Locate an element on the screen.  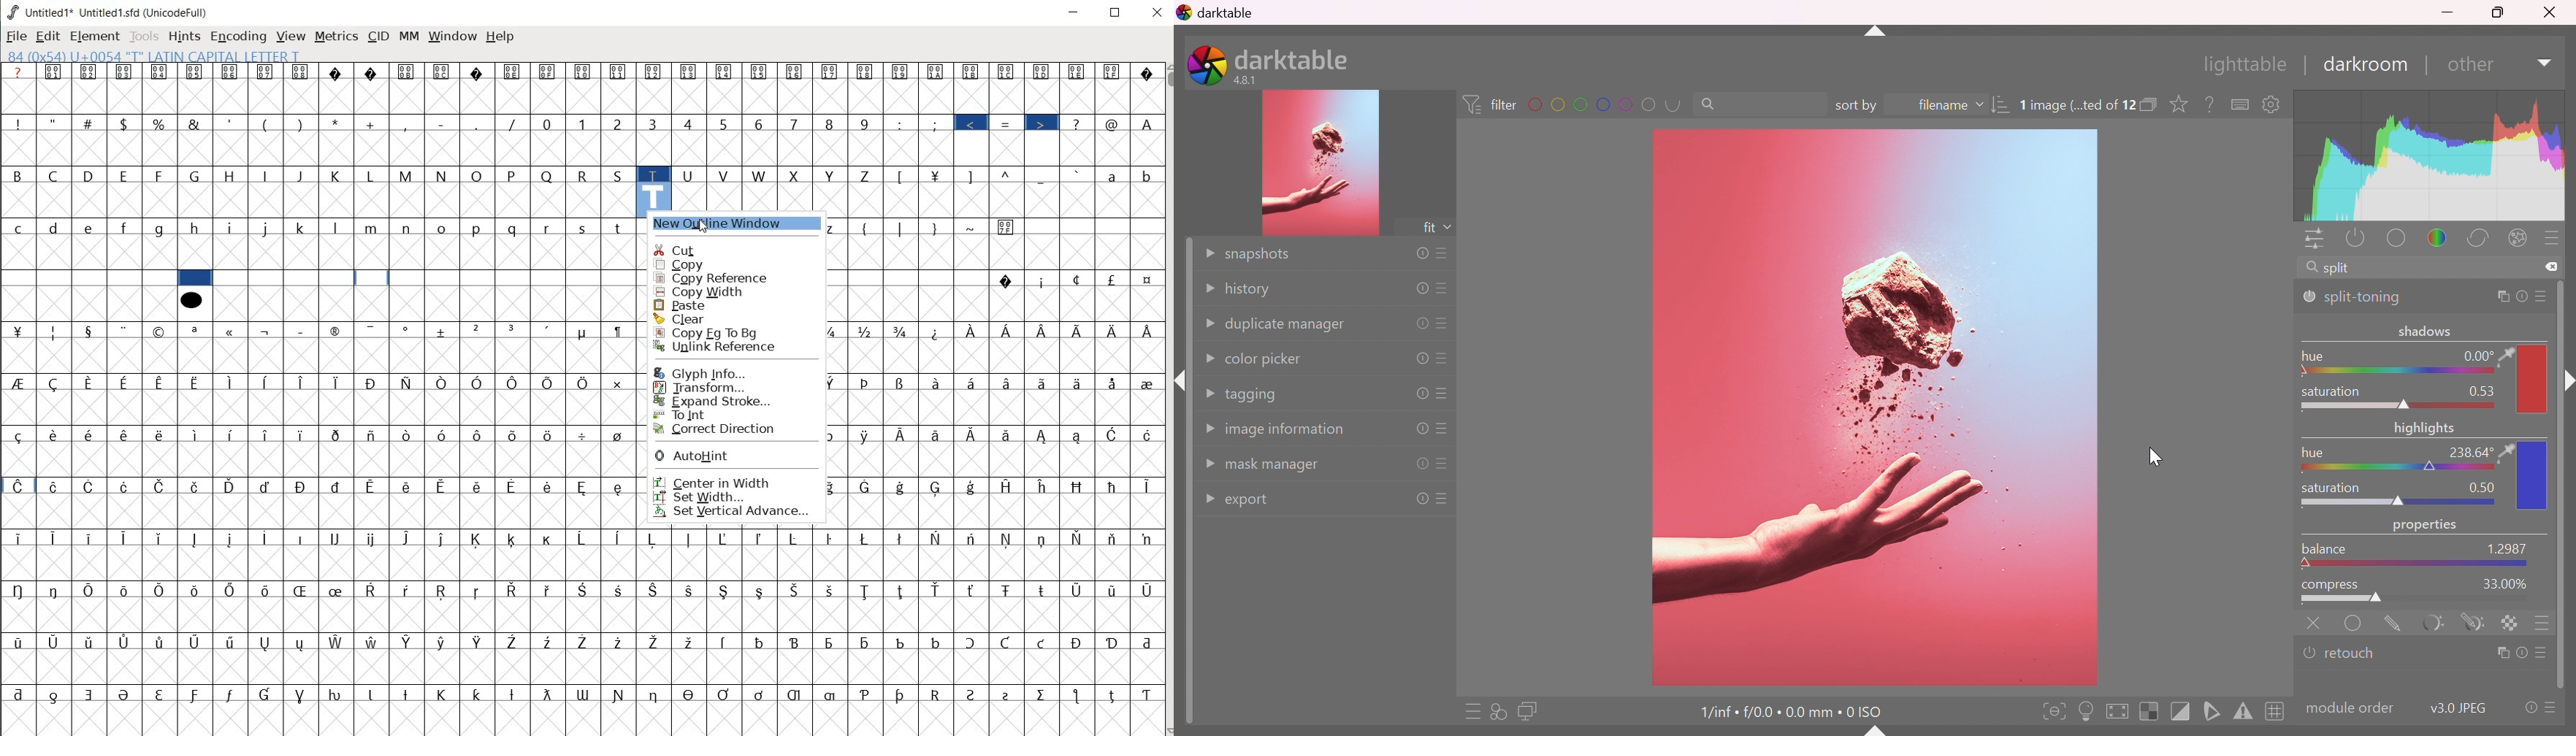
duplicate manager is located at coordinates (1291, 324).